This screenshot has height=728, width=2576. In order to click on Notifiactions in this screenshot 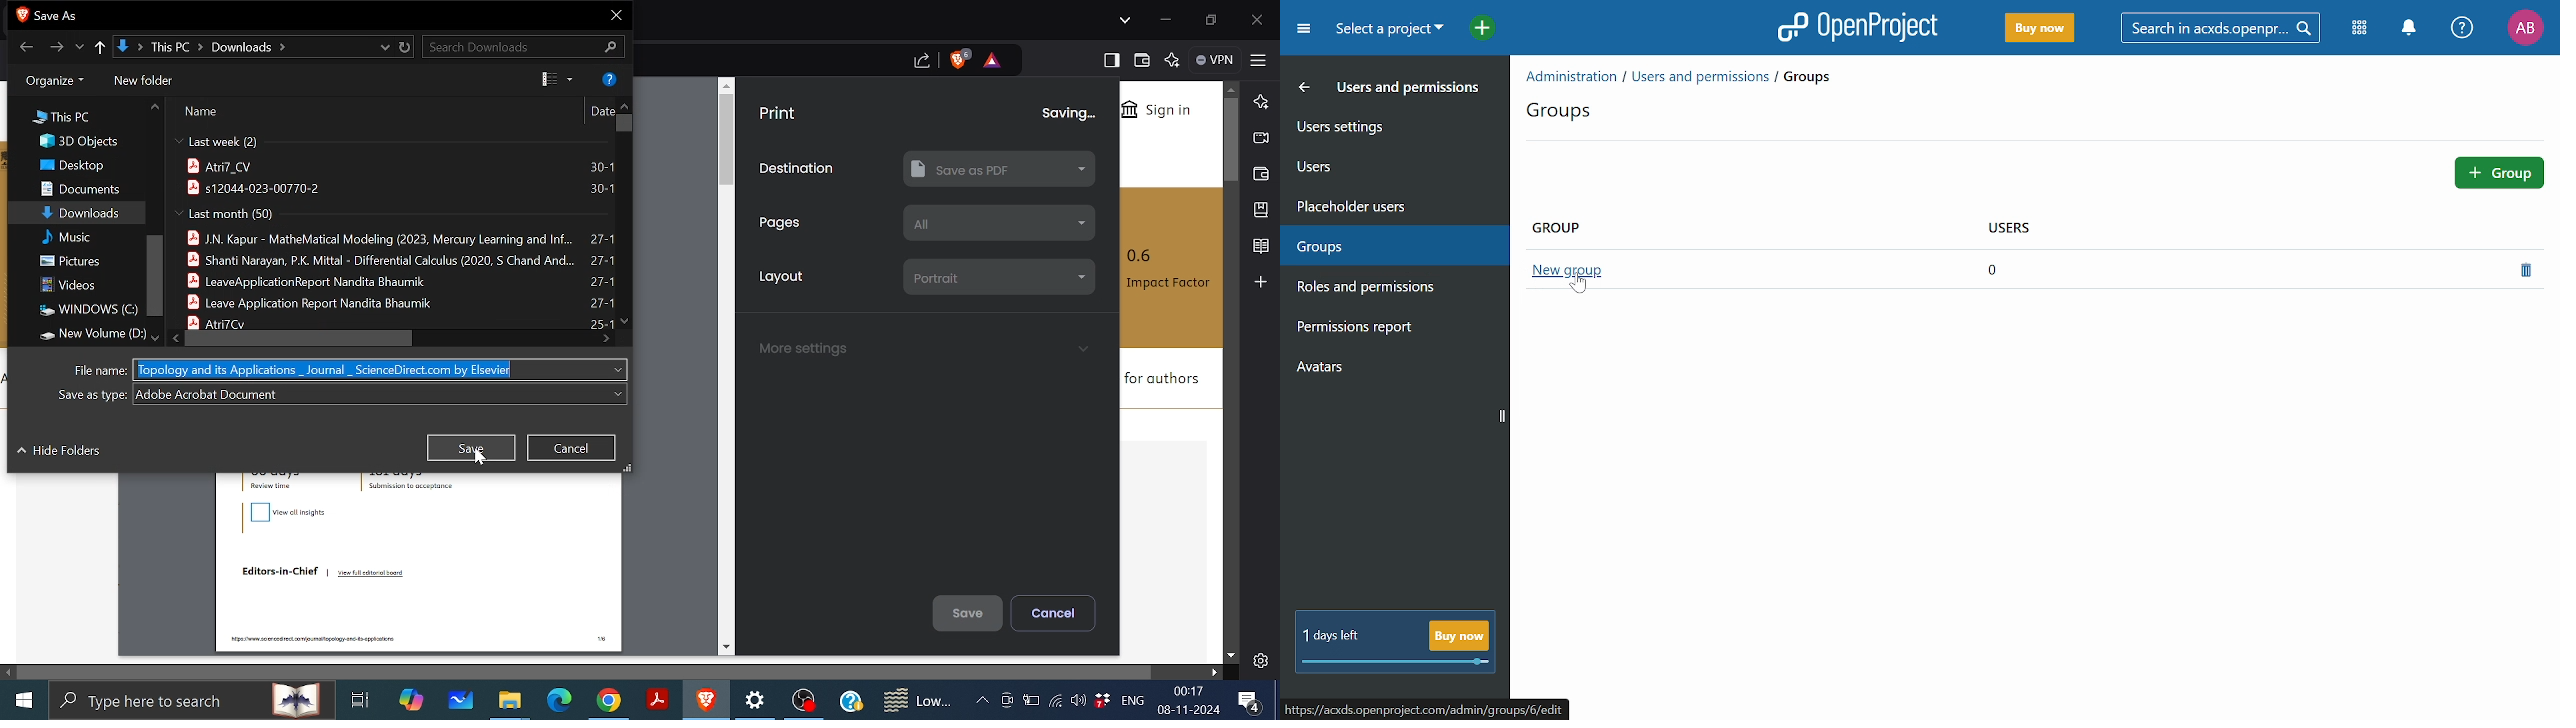, I will do `click(2414, 29)`.